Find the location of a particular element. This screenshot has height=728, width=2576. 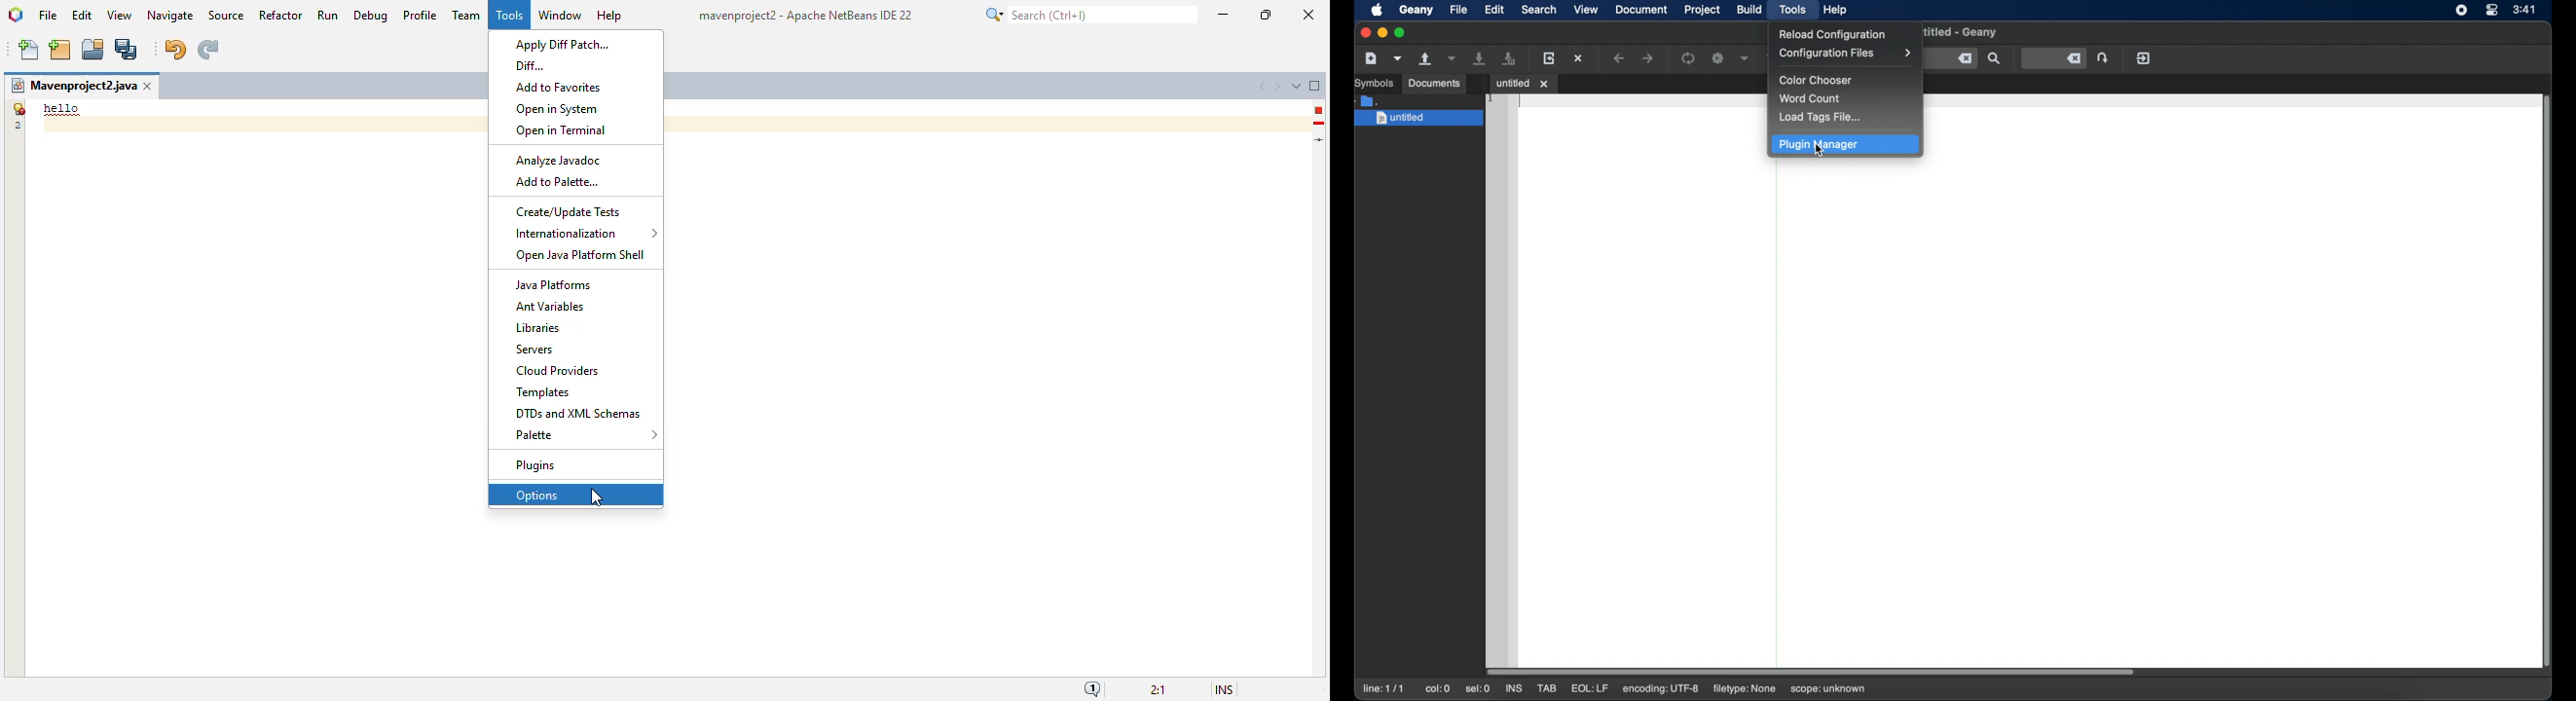

ins is located at coordinates (1515, 689).